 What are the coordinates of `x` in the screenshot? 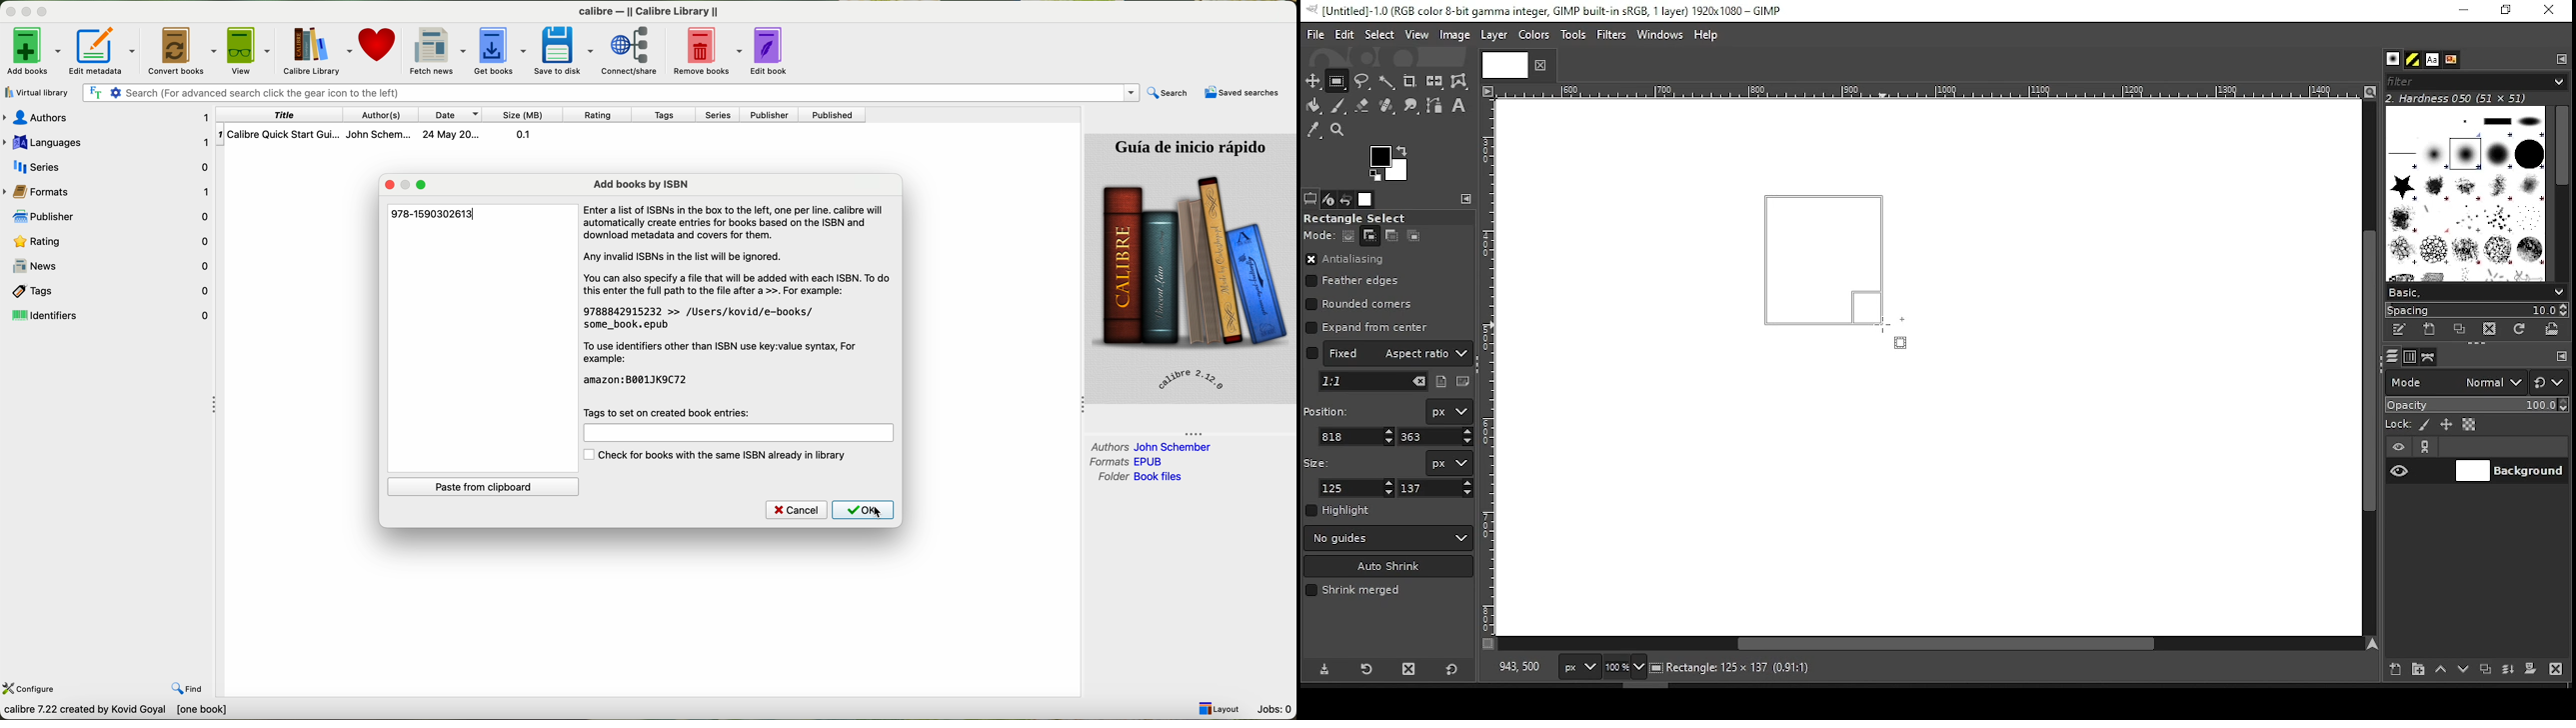 It's located at (1357, 436).